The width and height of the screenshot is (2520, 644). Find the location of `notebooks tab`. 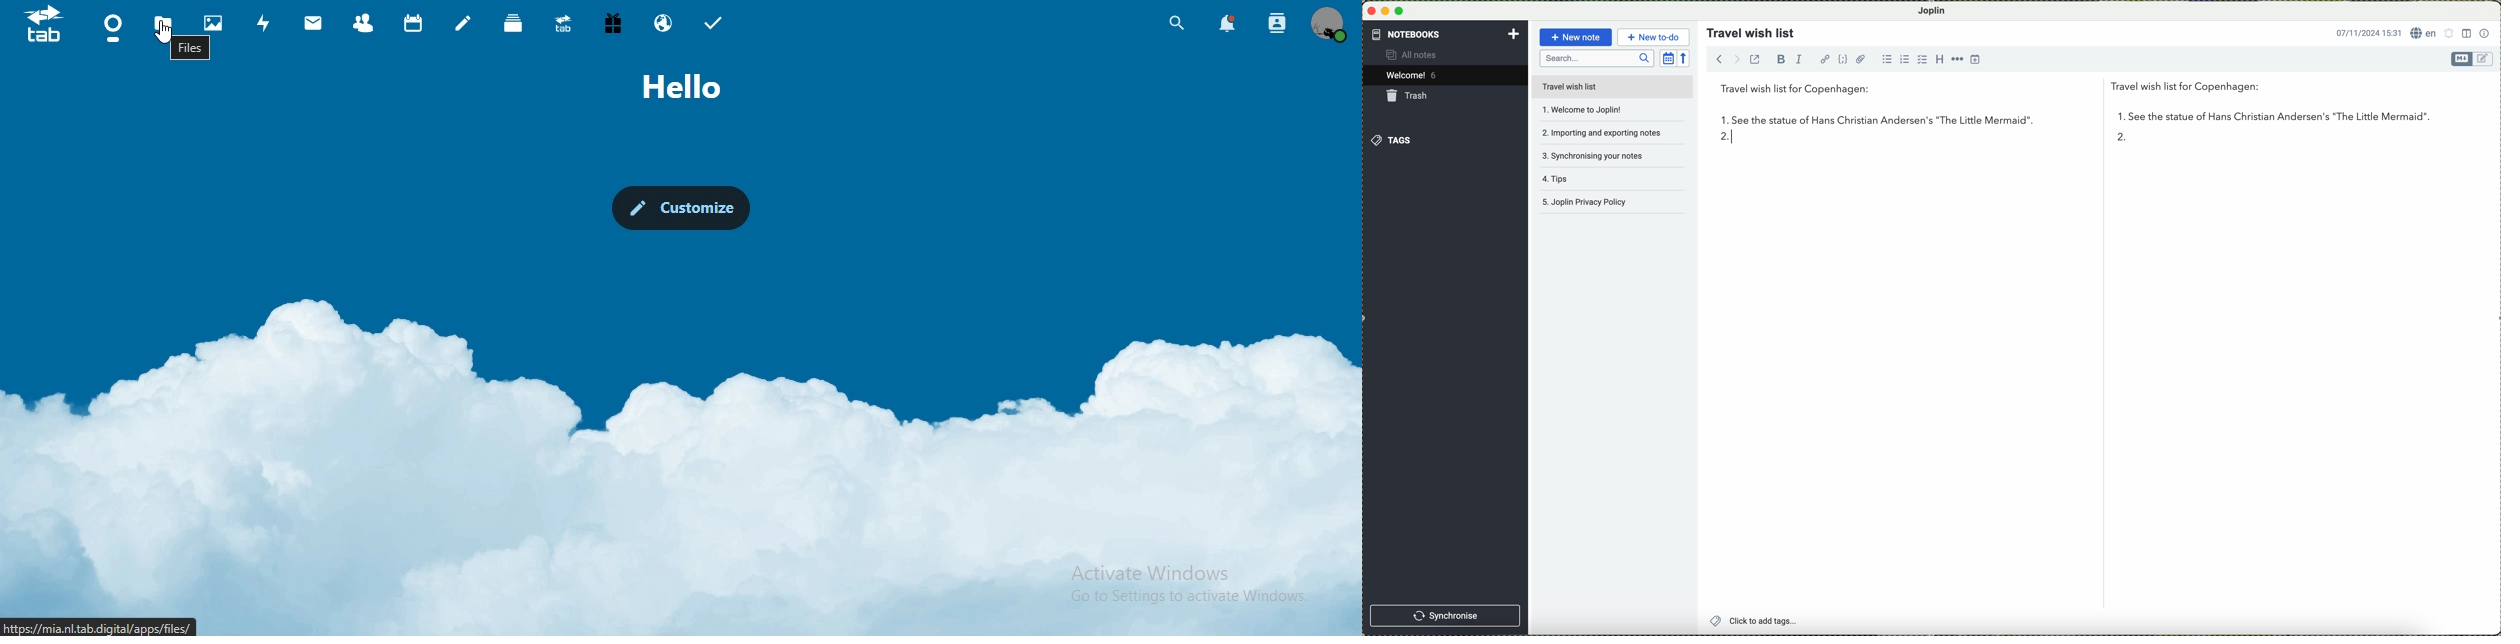

notebooks tab is located at coordinates (1446, 35).